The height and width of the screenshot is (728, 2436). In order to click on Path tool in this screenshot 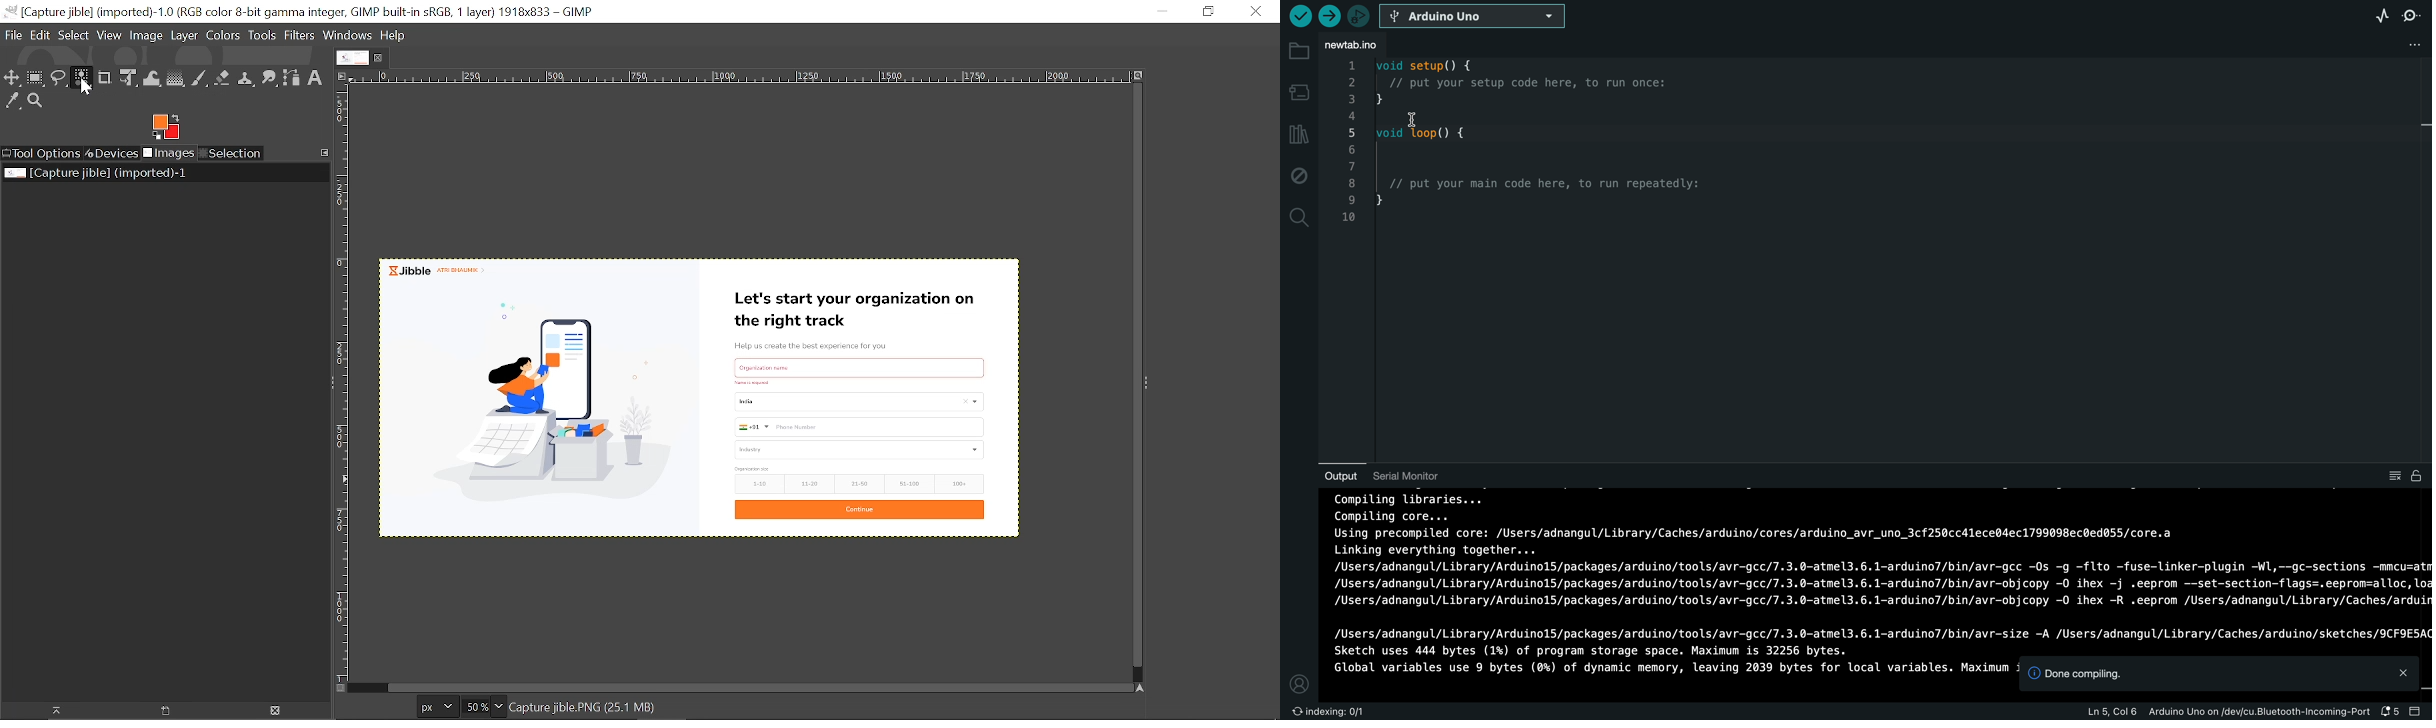, I will do `click(291, 78)`.